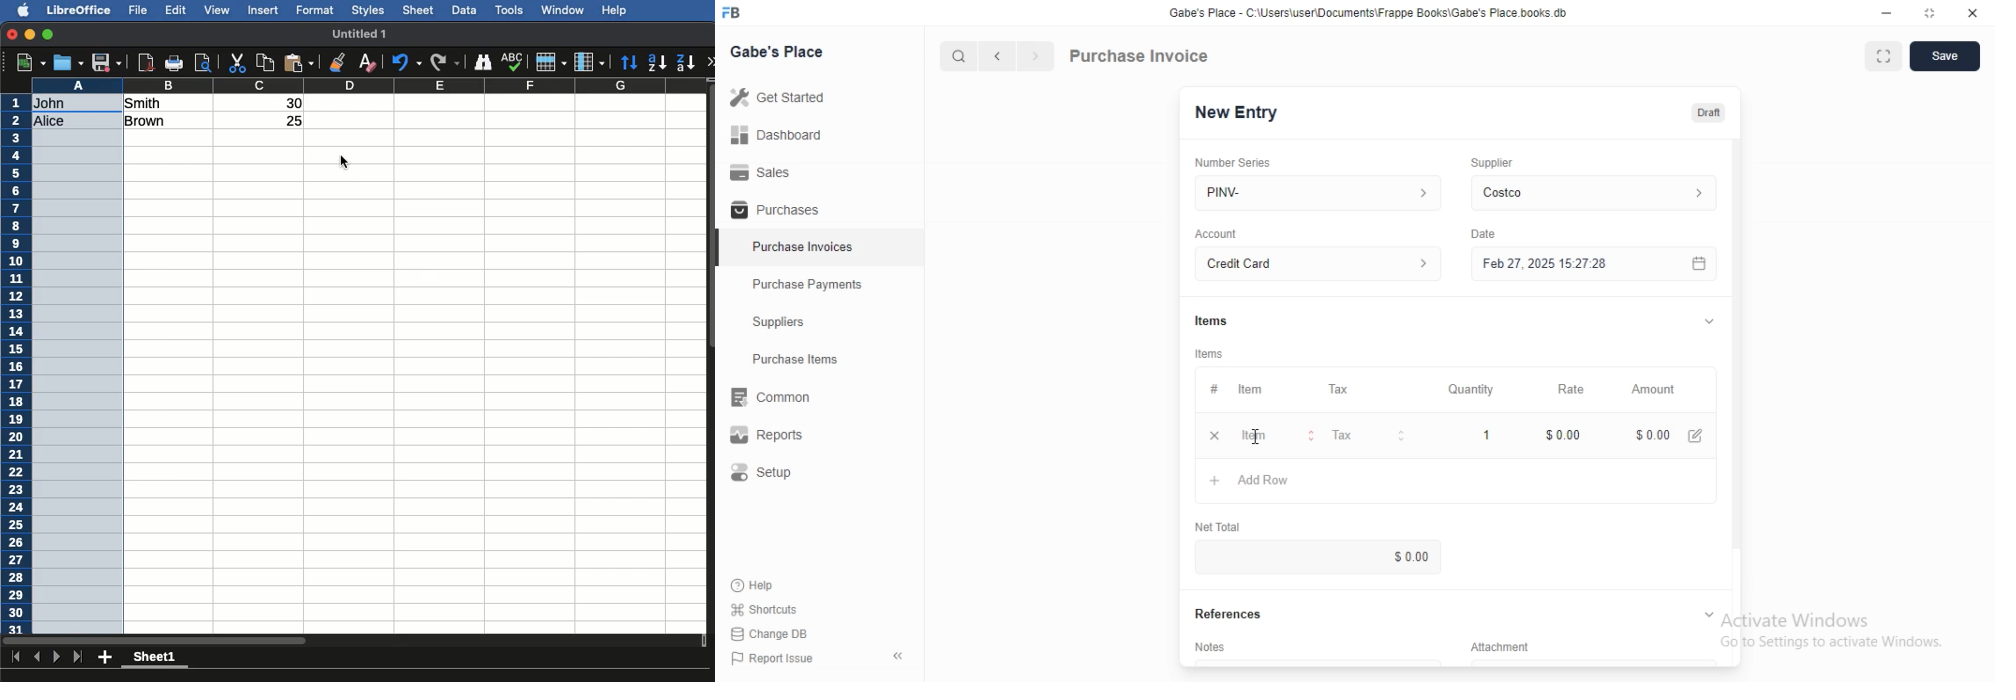  What do you see at coordinates (1218, 526) in the screenshot?
I see `Net Total` at bounding box center [1218, 526].